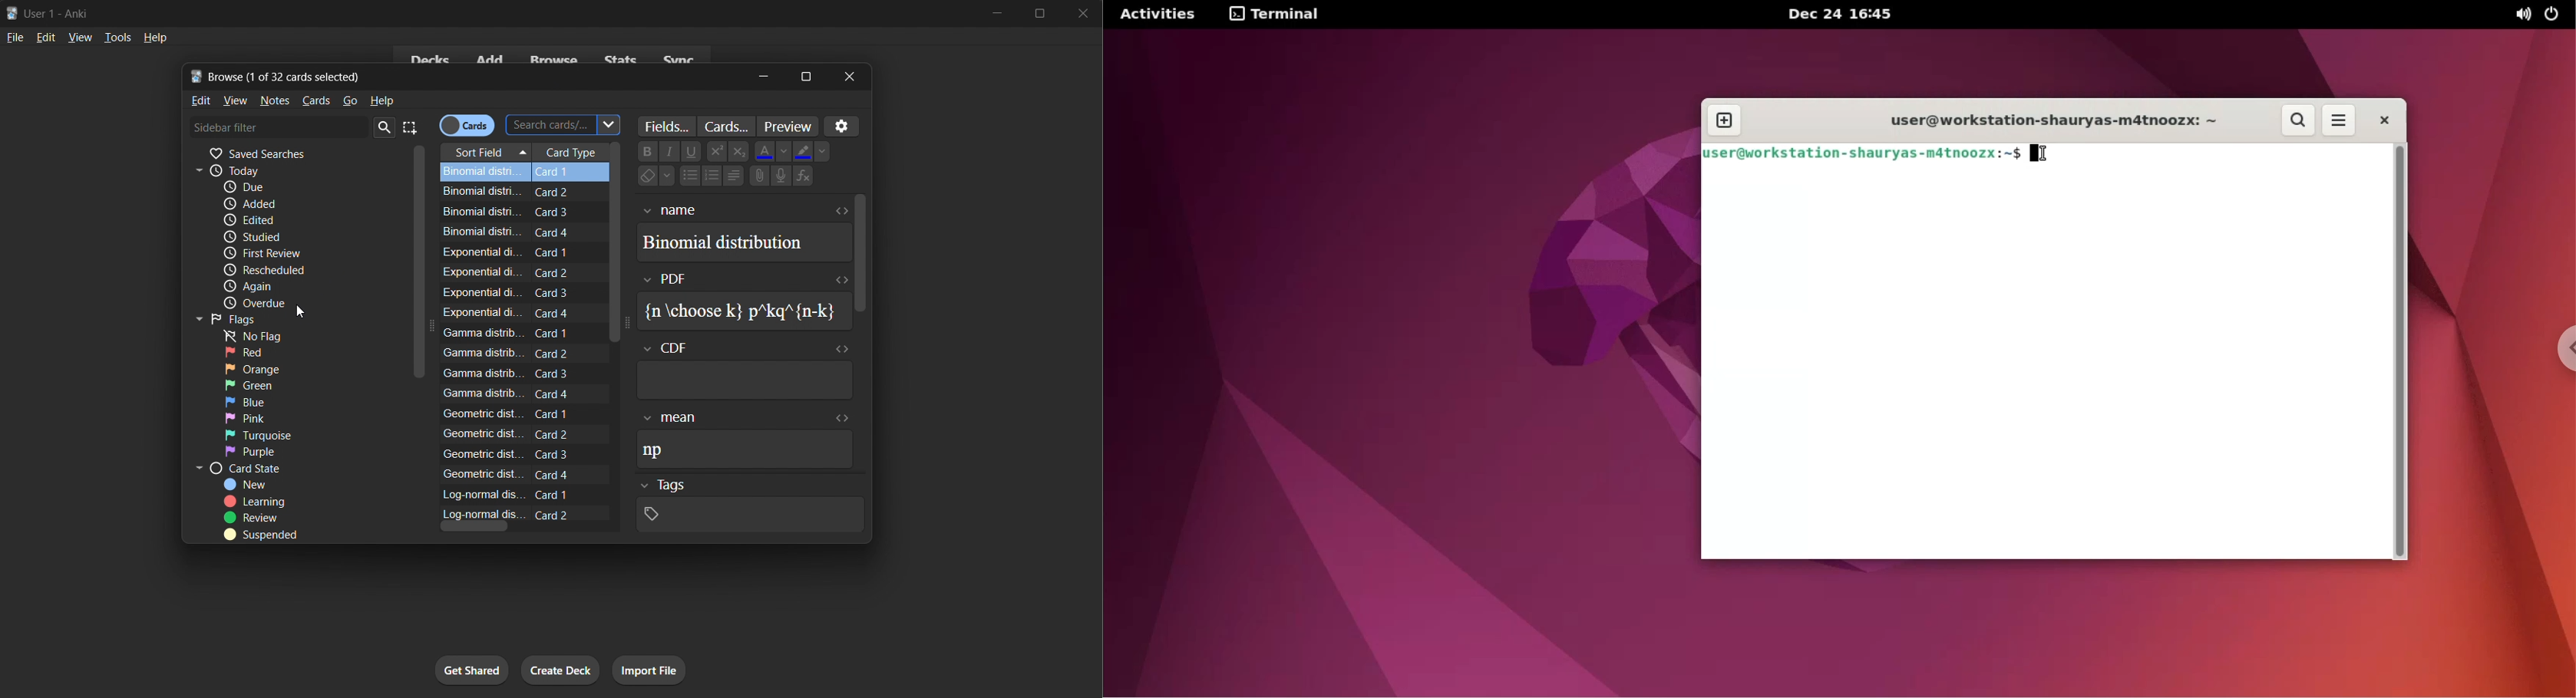  What do you see at coordinates (691, 150) in the screenshot?
I see `underline` at bounding box center [691, 150].